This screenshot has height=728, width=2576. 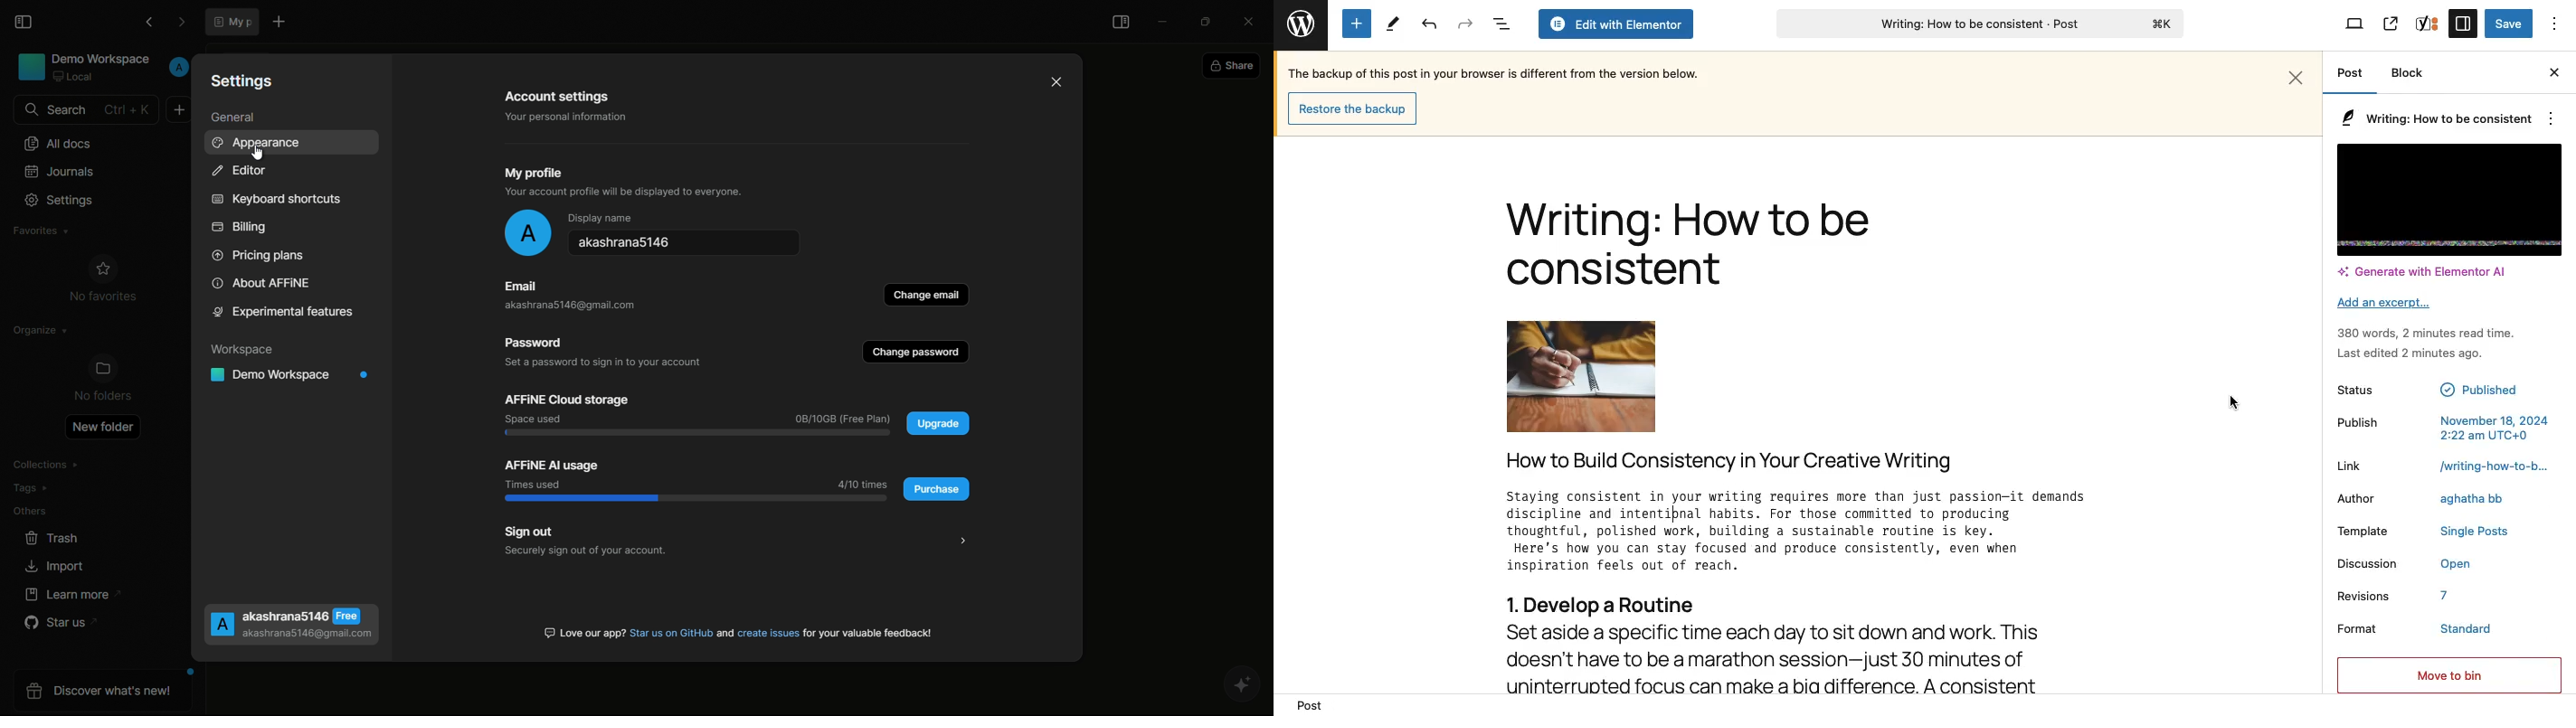 I want to click on More, so click(x=2552, y=365).